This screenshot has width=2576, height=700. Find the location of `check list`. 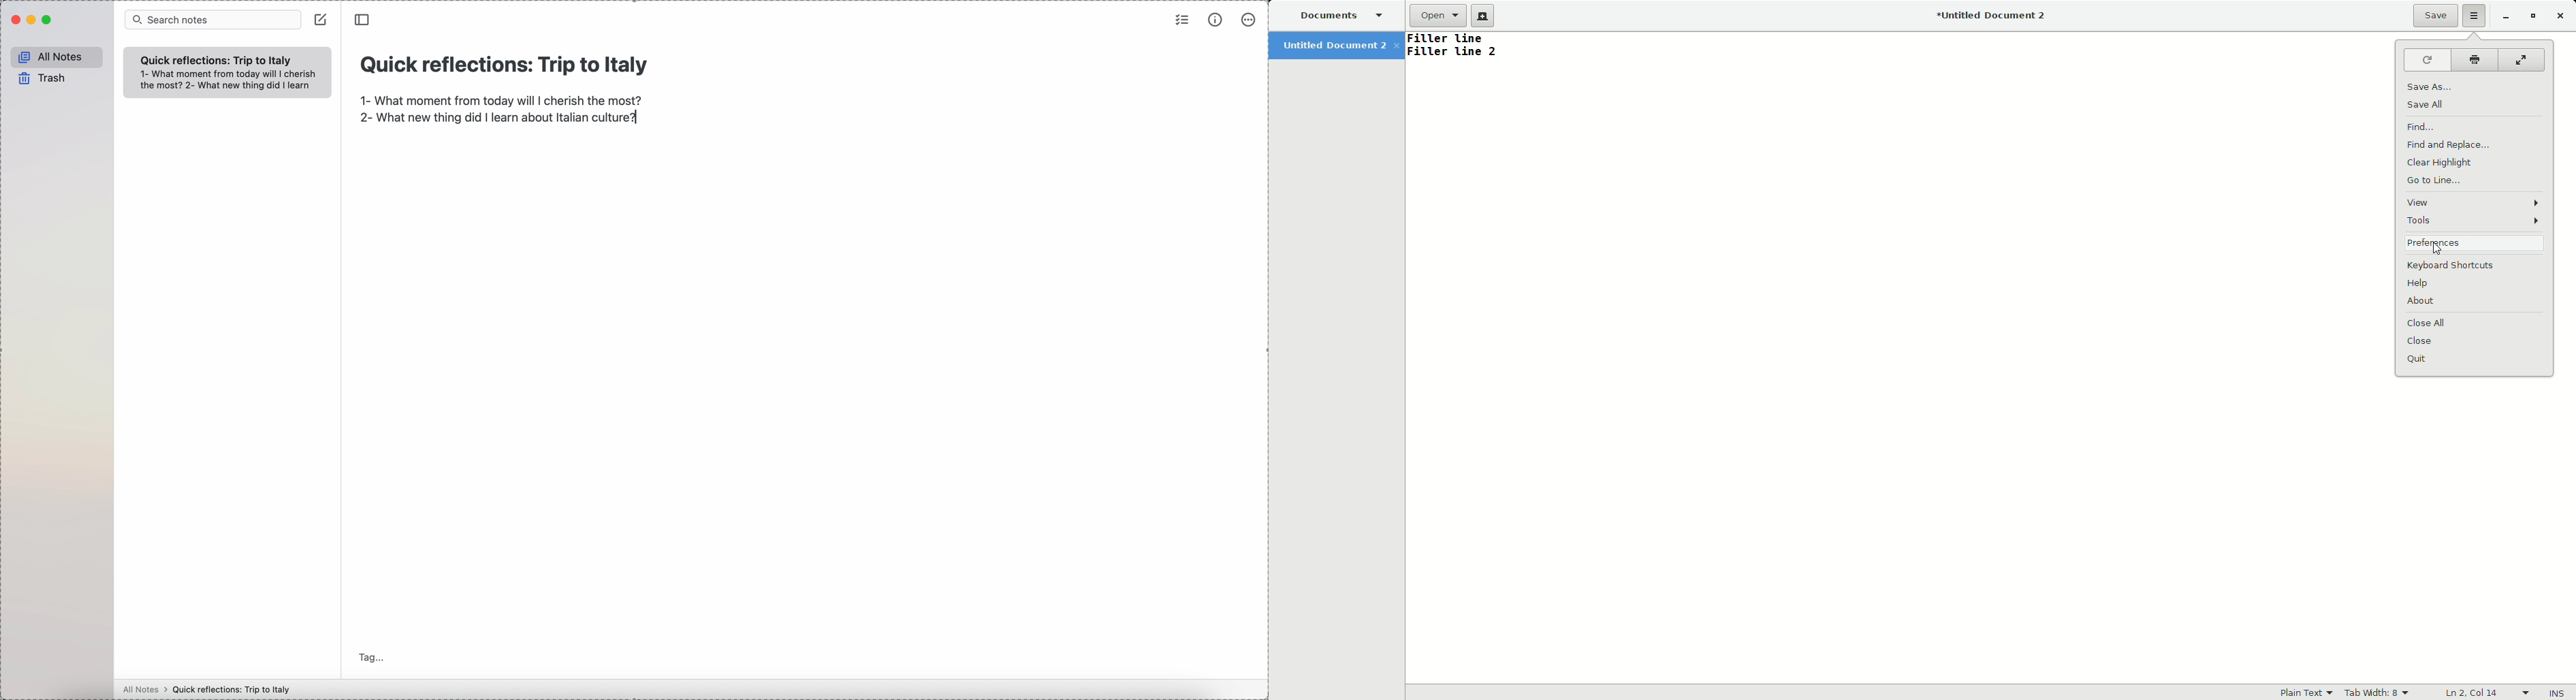

check list is located at coordinates (1182, 19).